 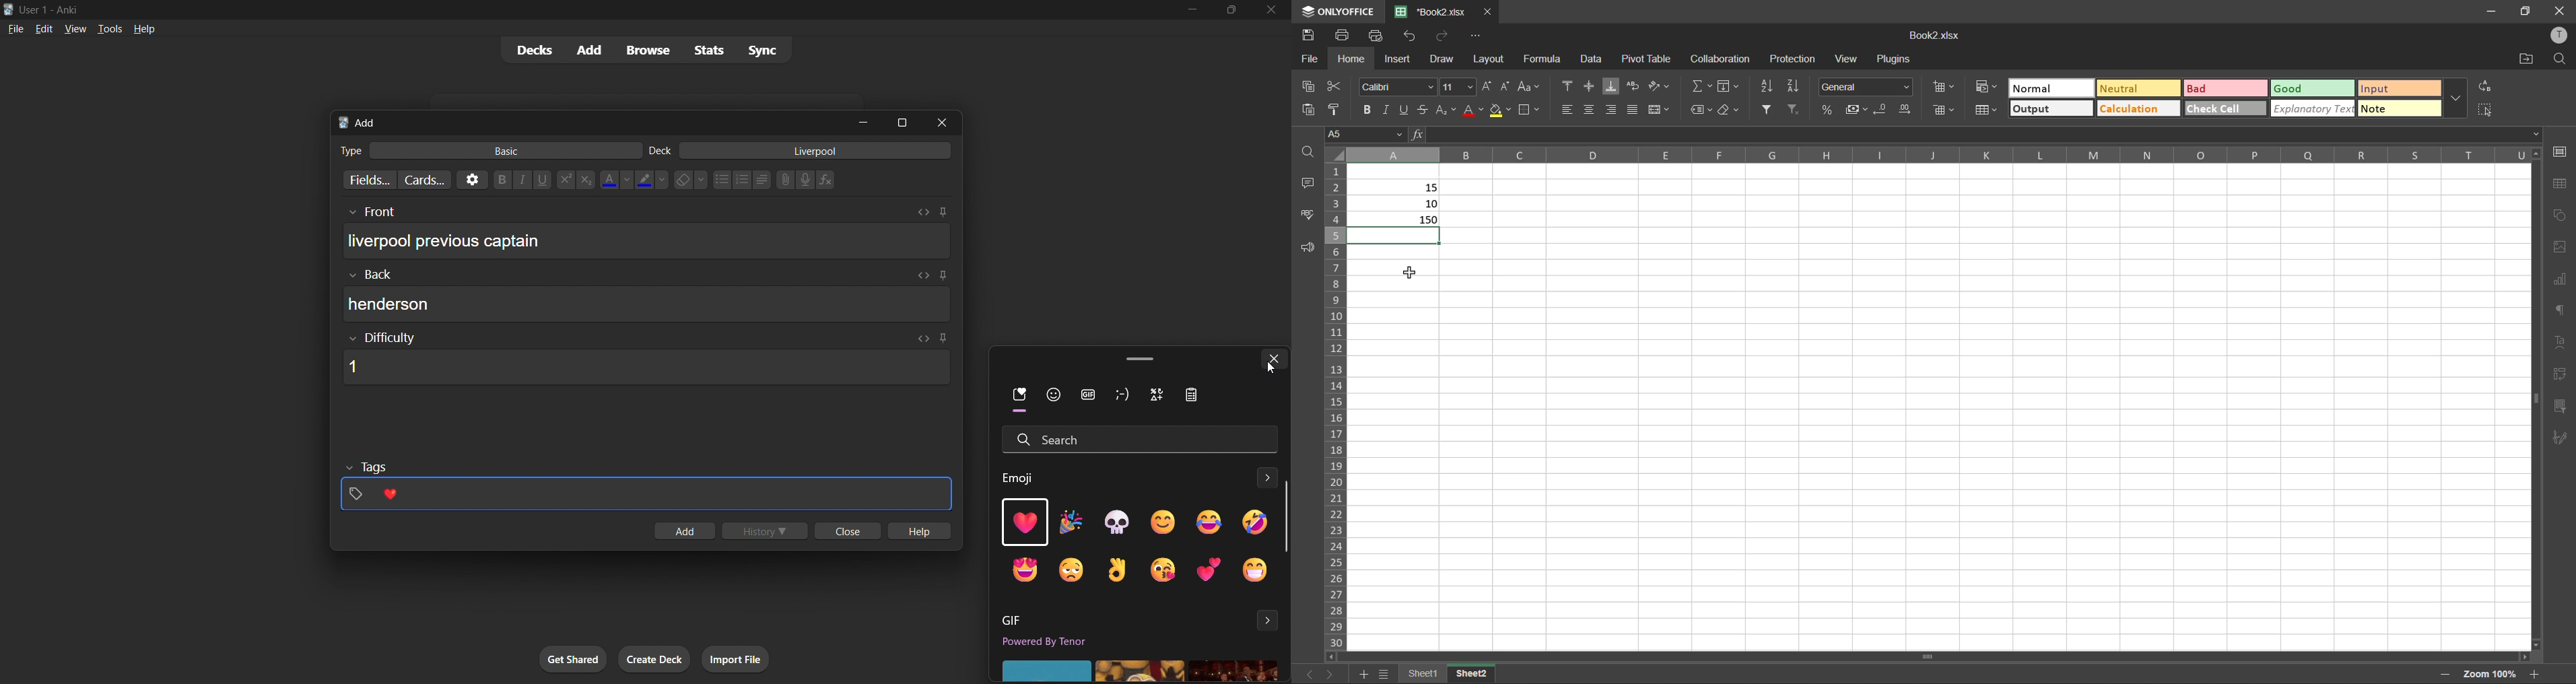 I want to click on decks, so click(x=529, y=53).